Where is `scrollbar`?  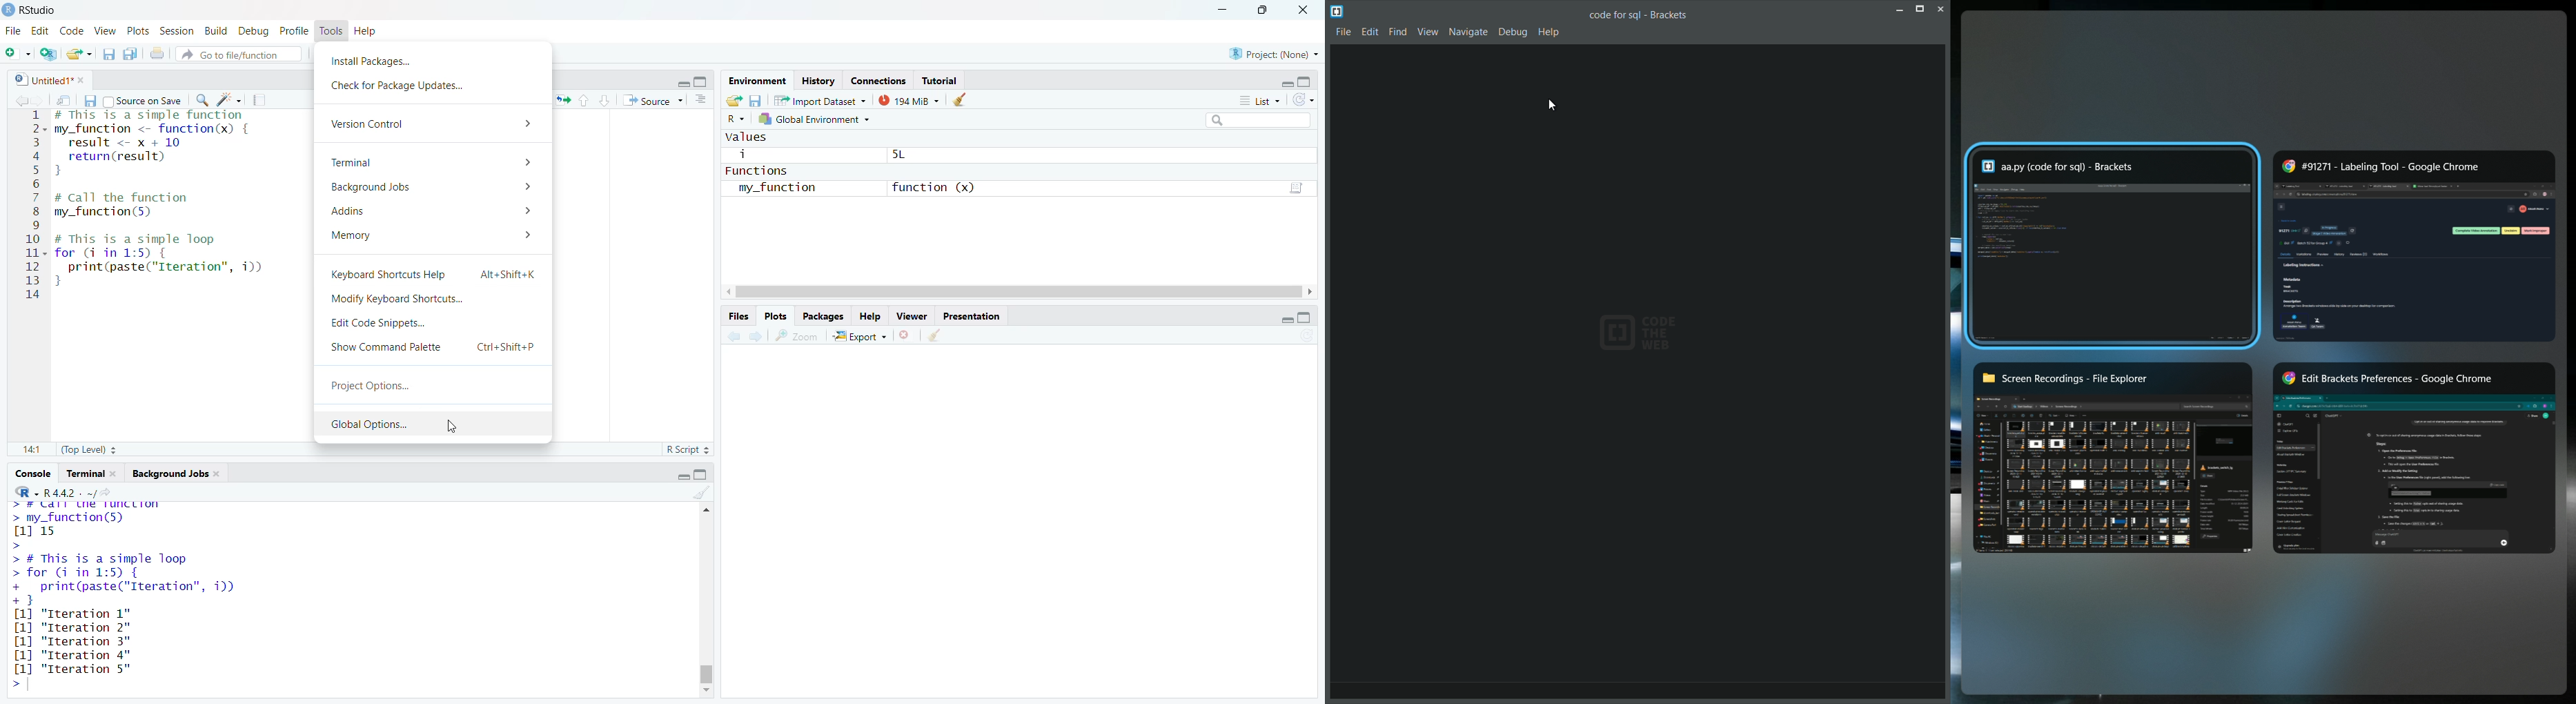 scrollbar is located at coordinates (707, 604).